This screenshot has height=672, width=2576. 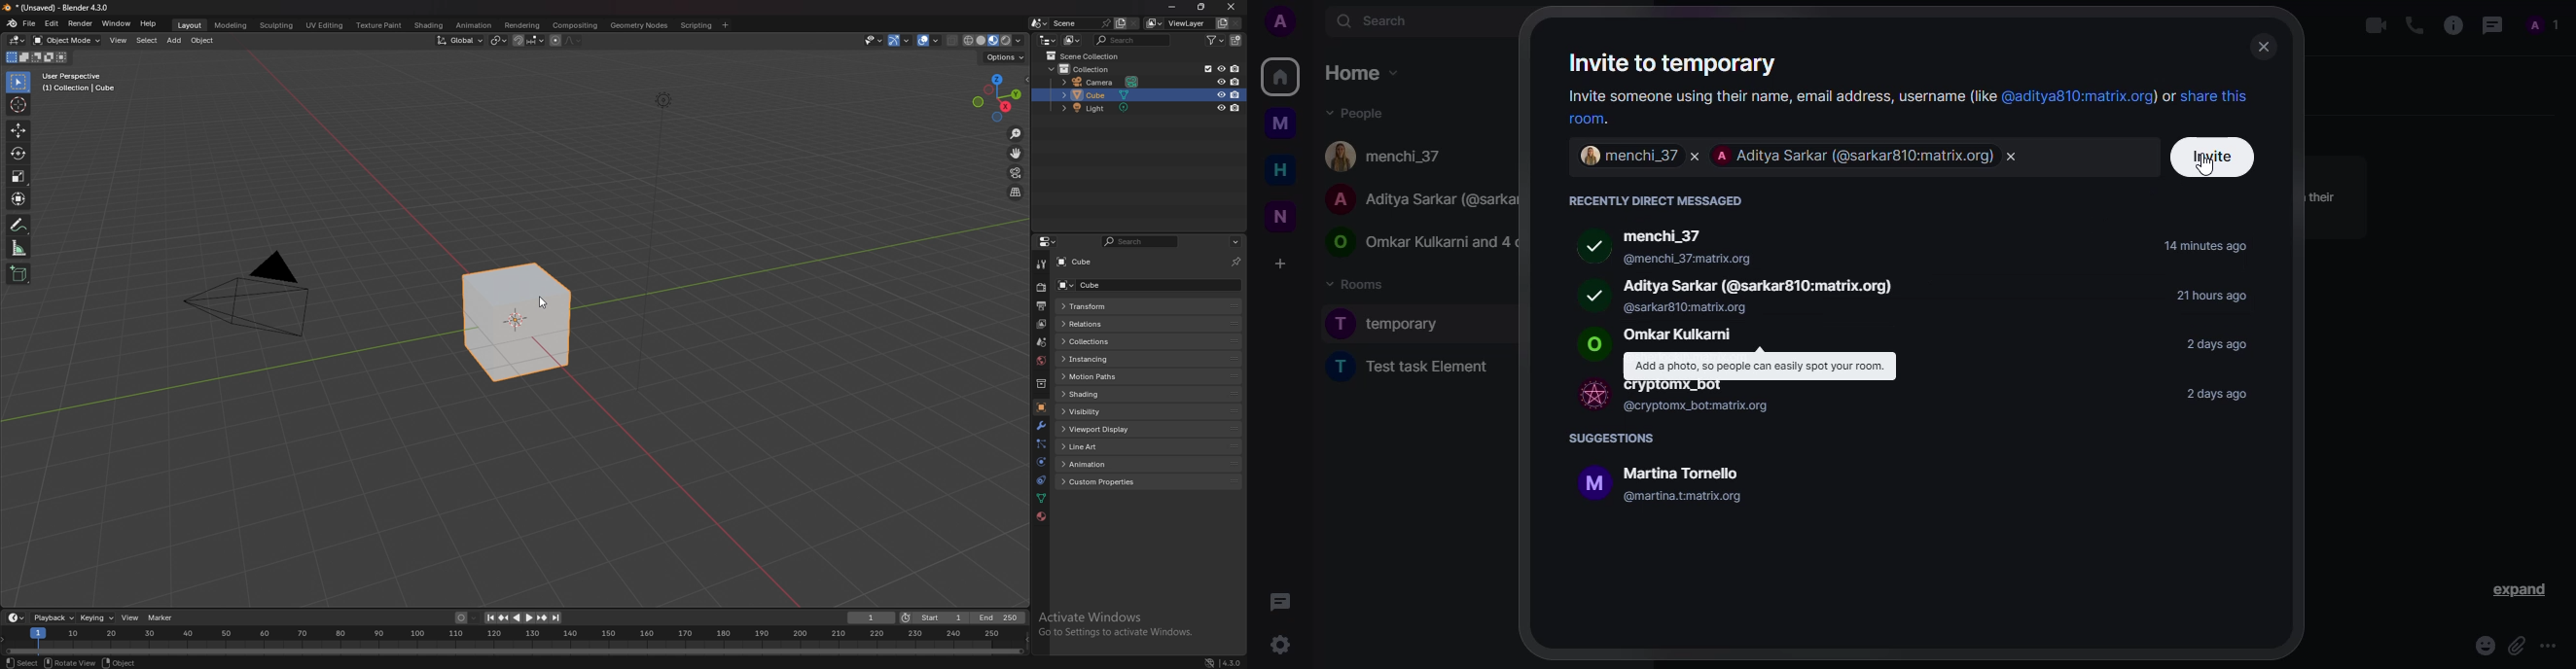 I want to click on Invite to temporary, so click(x=1690, y=63).